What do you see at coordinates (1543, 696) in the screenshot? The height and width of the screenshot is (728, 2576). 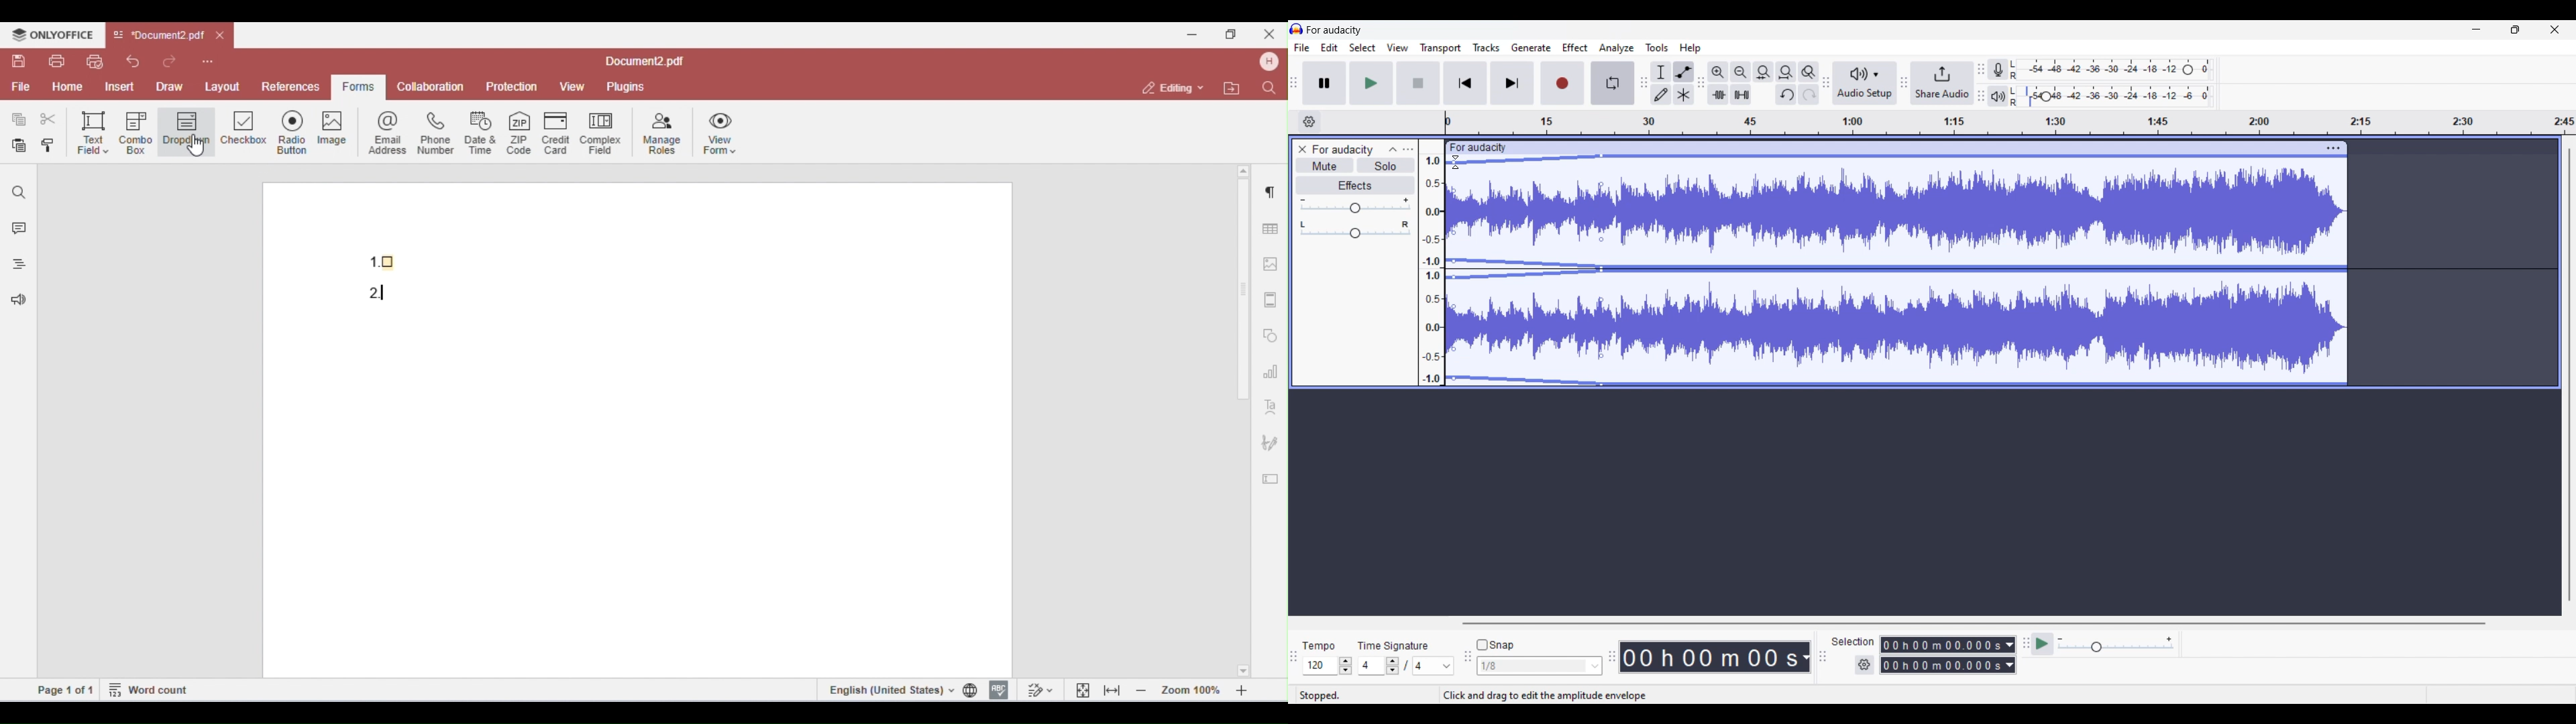 I see `Click and drag to edit the amplitude envelope` at bounding box center [1543, 696].